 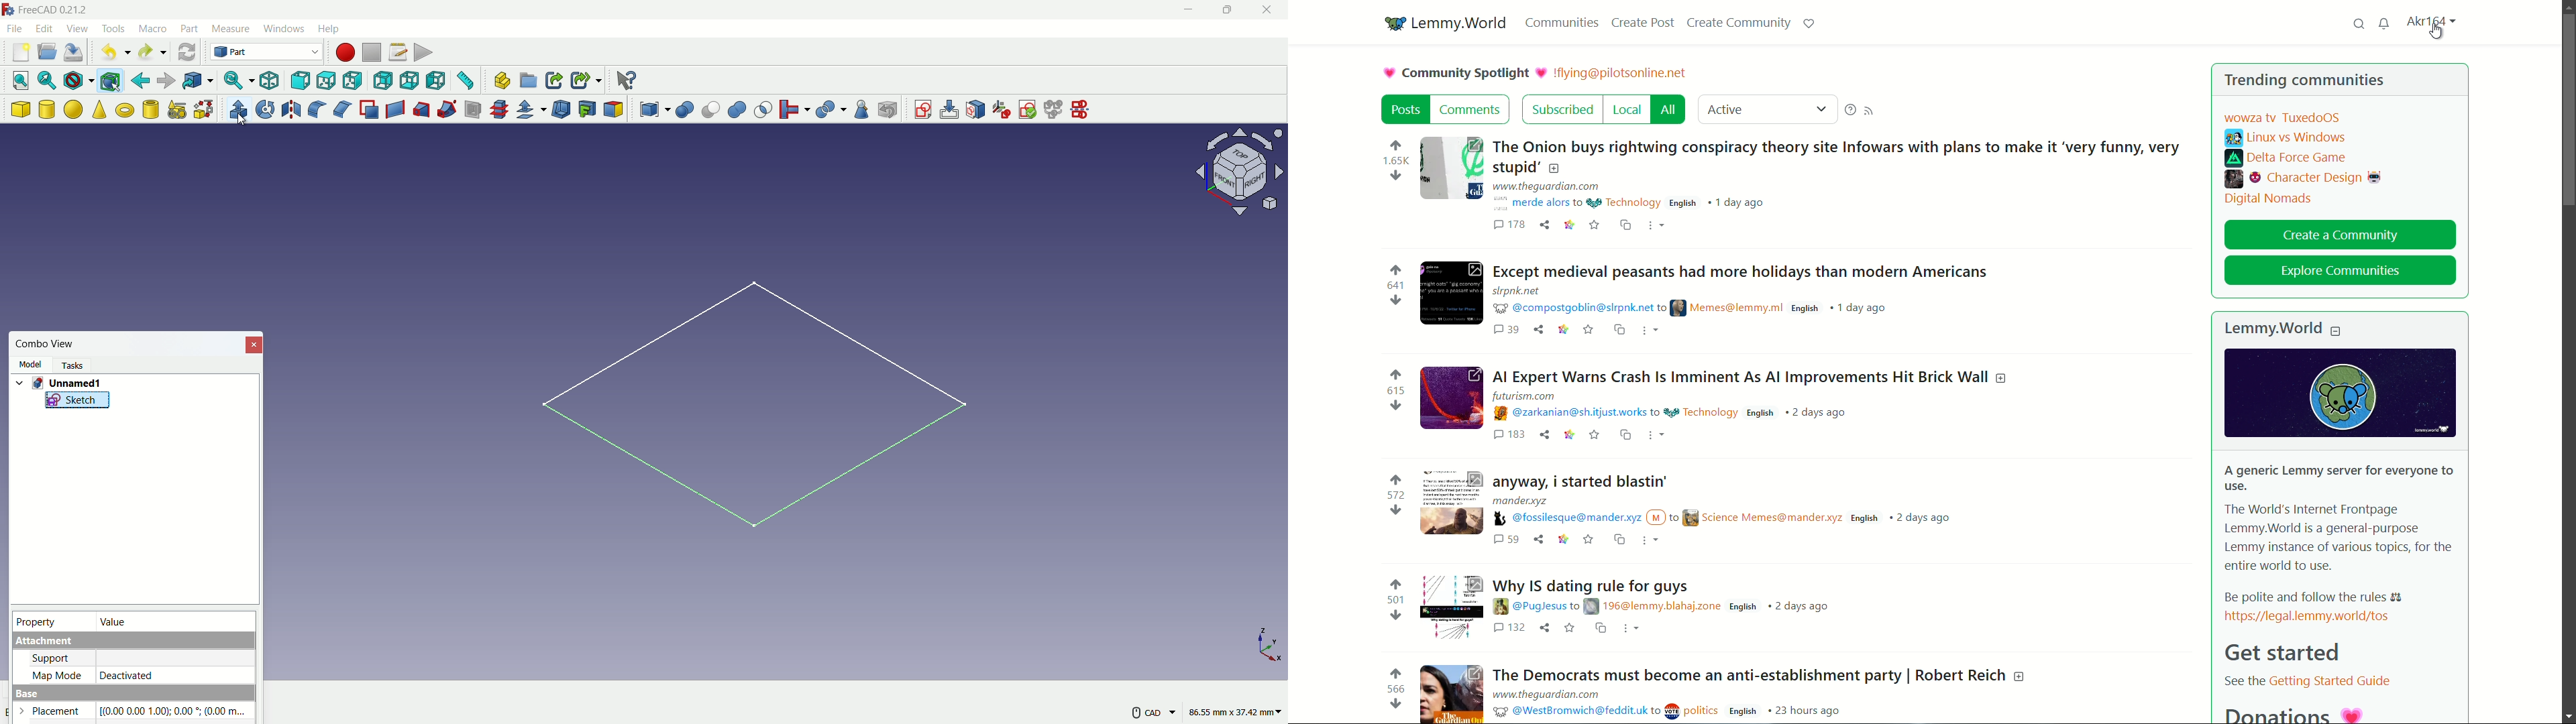 I want to click on detached, so click(x=174, y=674).